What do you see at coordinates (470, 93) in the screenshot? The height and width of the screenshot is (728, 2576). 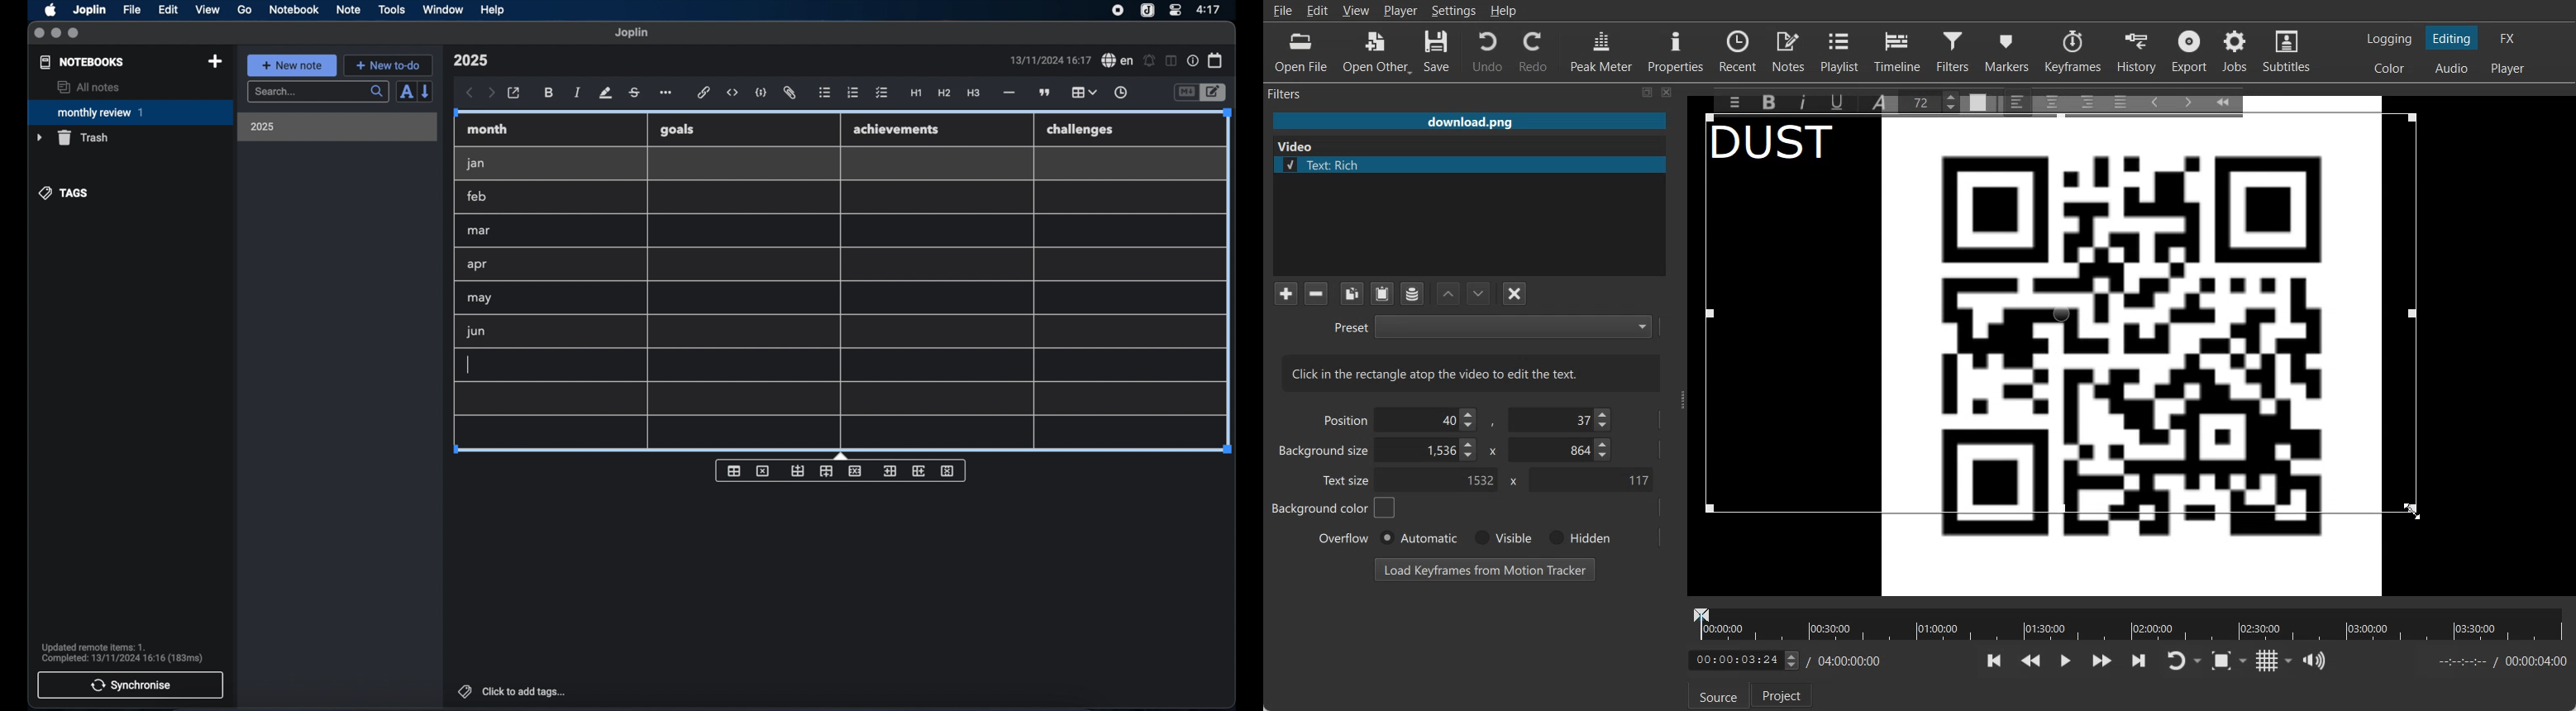 I see `back` at bounding box center [470, 93].